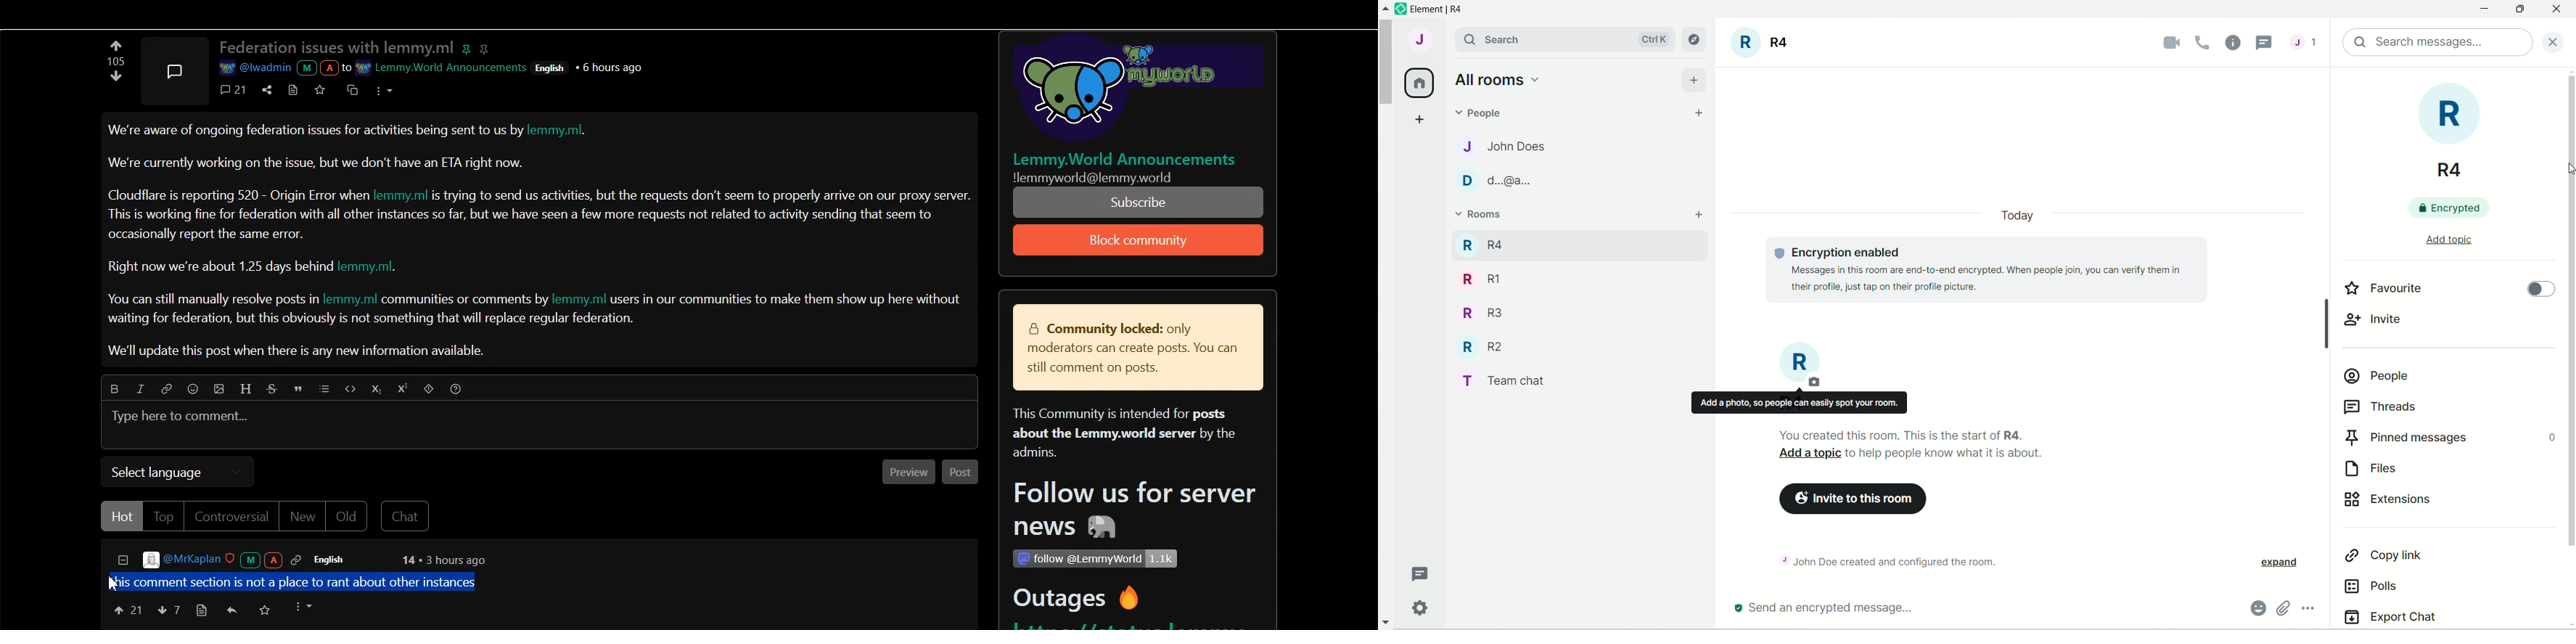  I want to click on Add a photo, so people can easily spot your room., so click(1799, 403).